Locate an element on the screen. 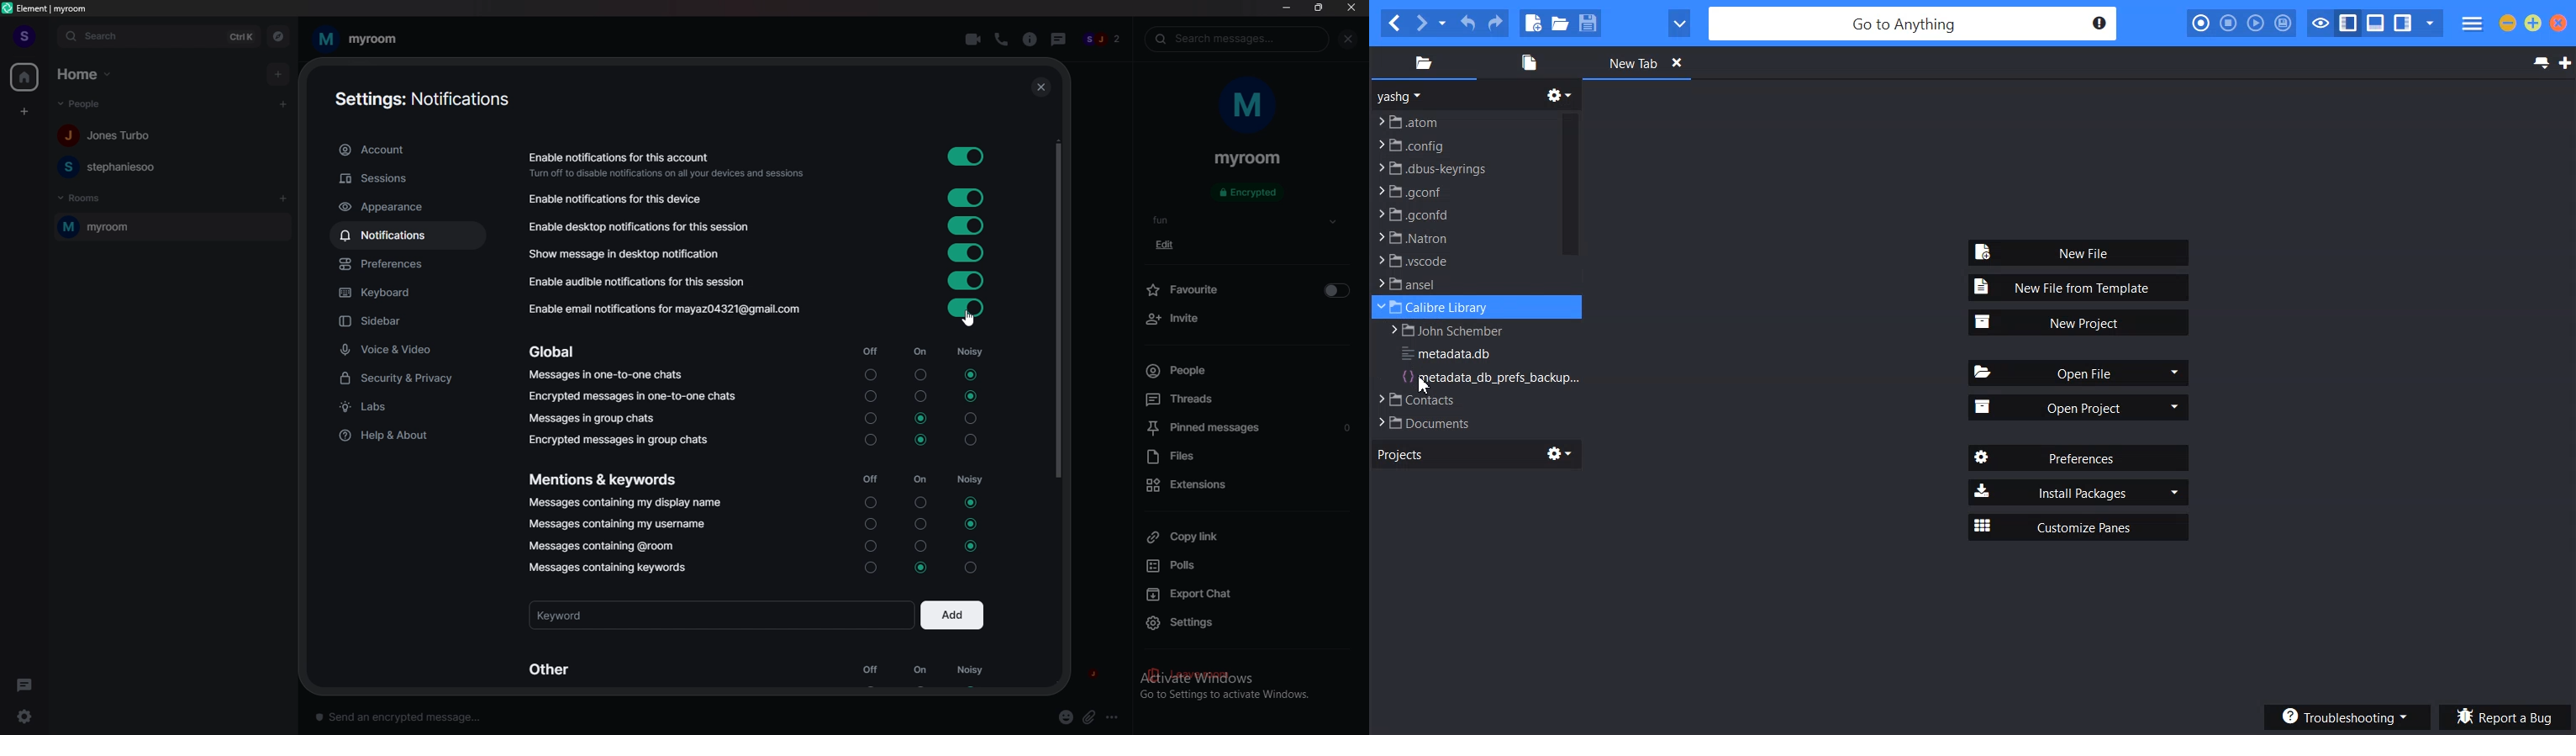 Image resolution: width=2576 pixels, height=756 pixels. File is located at coordinates (1455, 331).